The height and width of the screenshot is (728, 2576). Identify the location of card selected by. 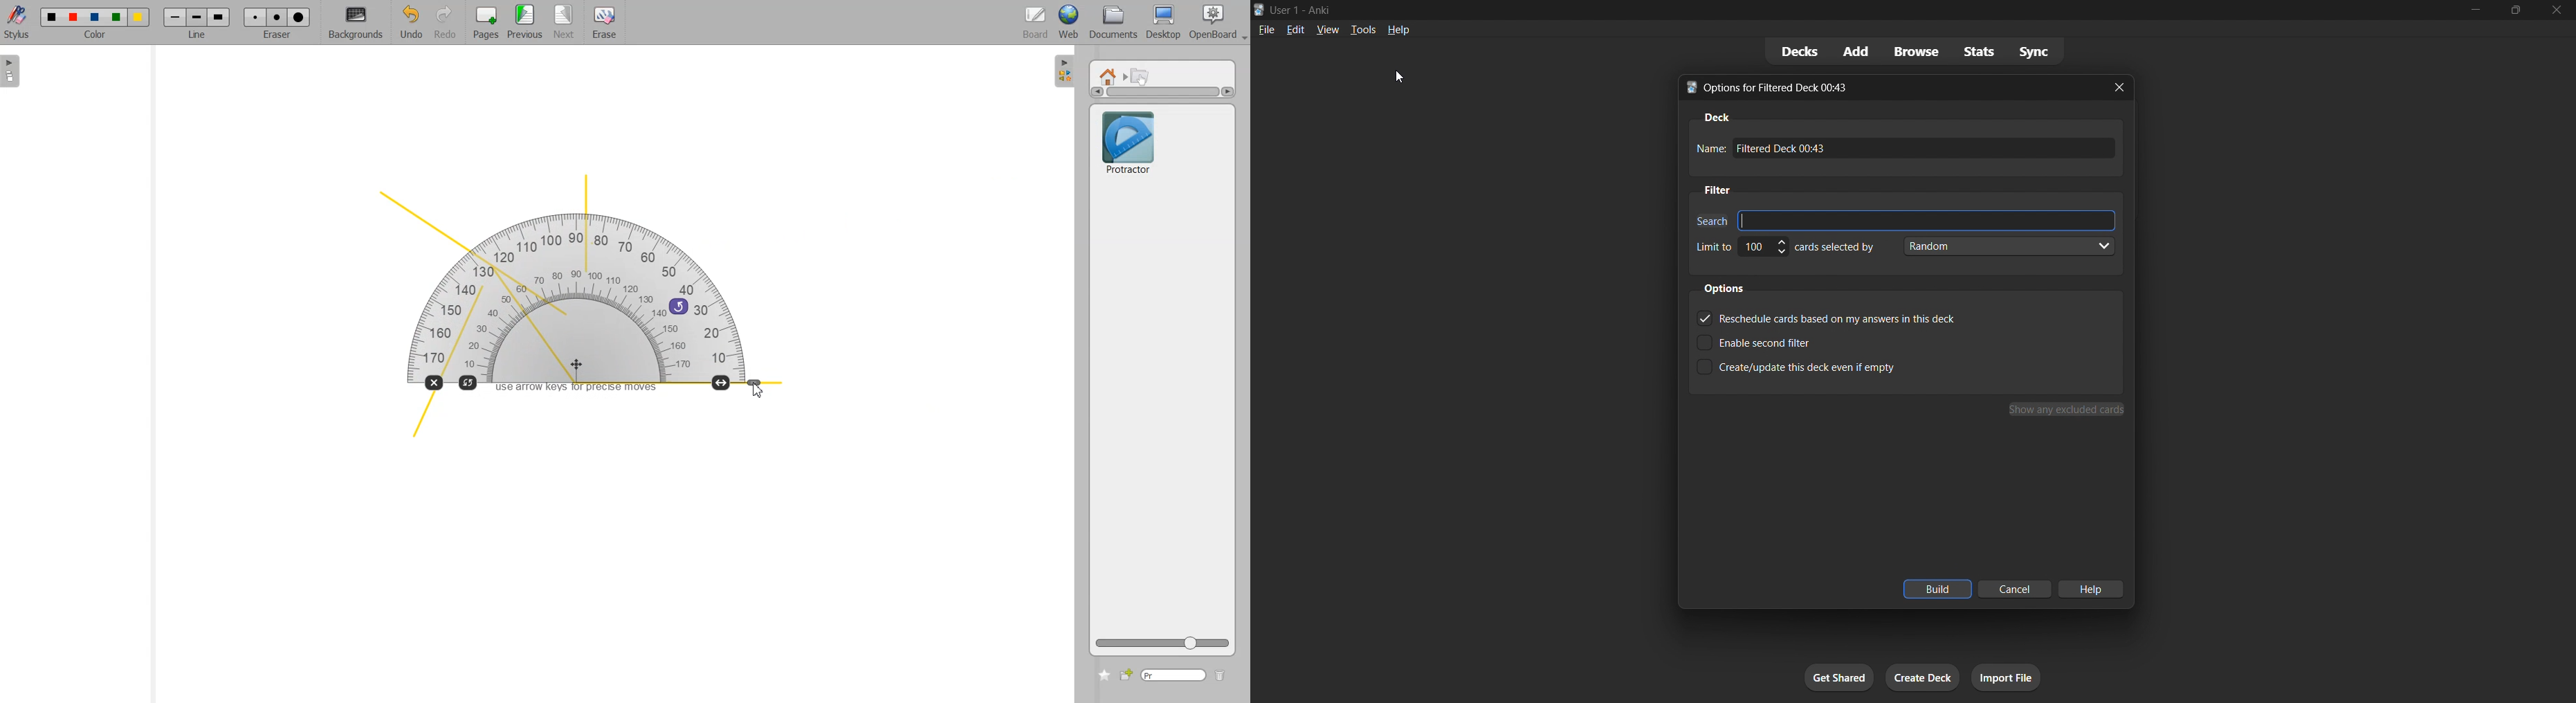
(1839, 248).